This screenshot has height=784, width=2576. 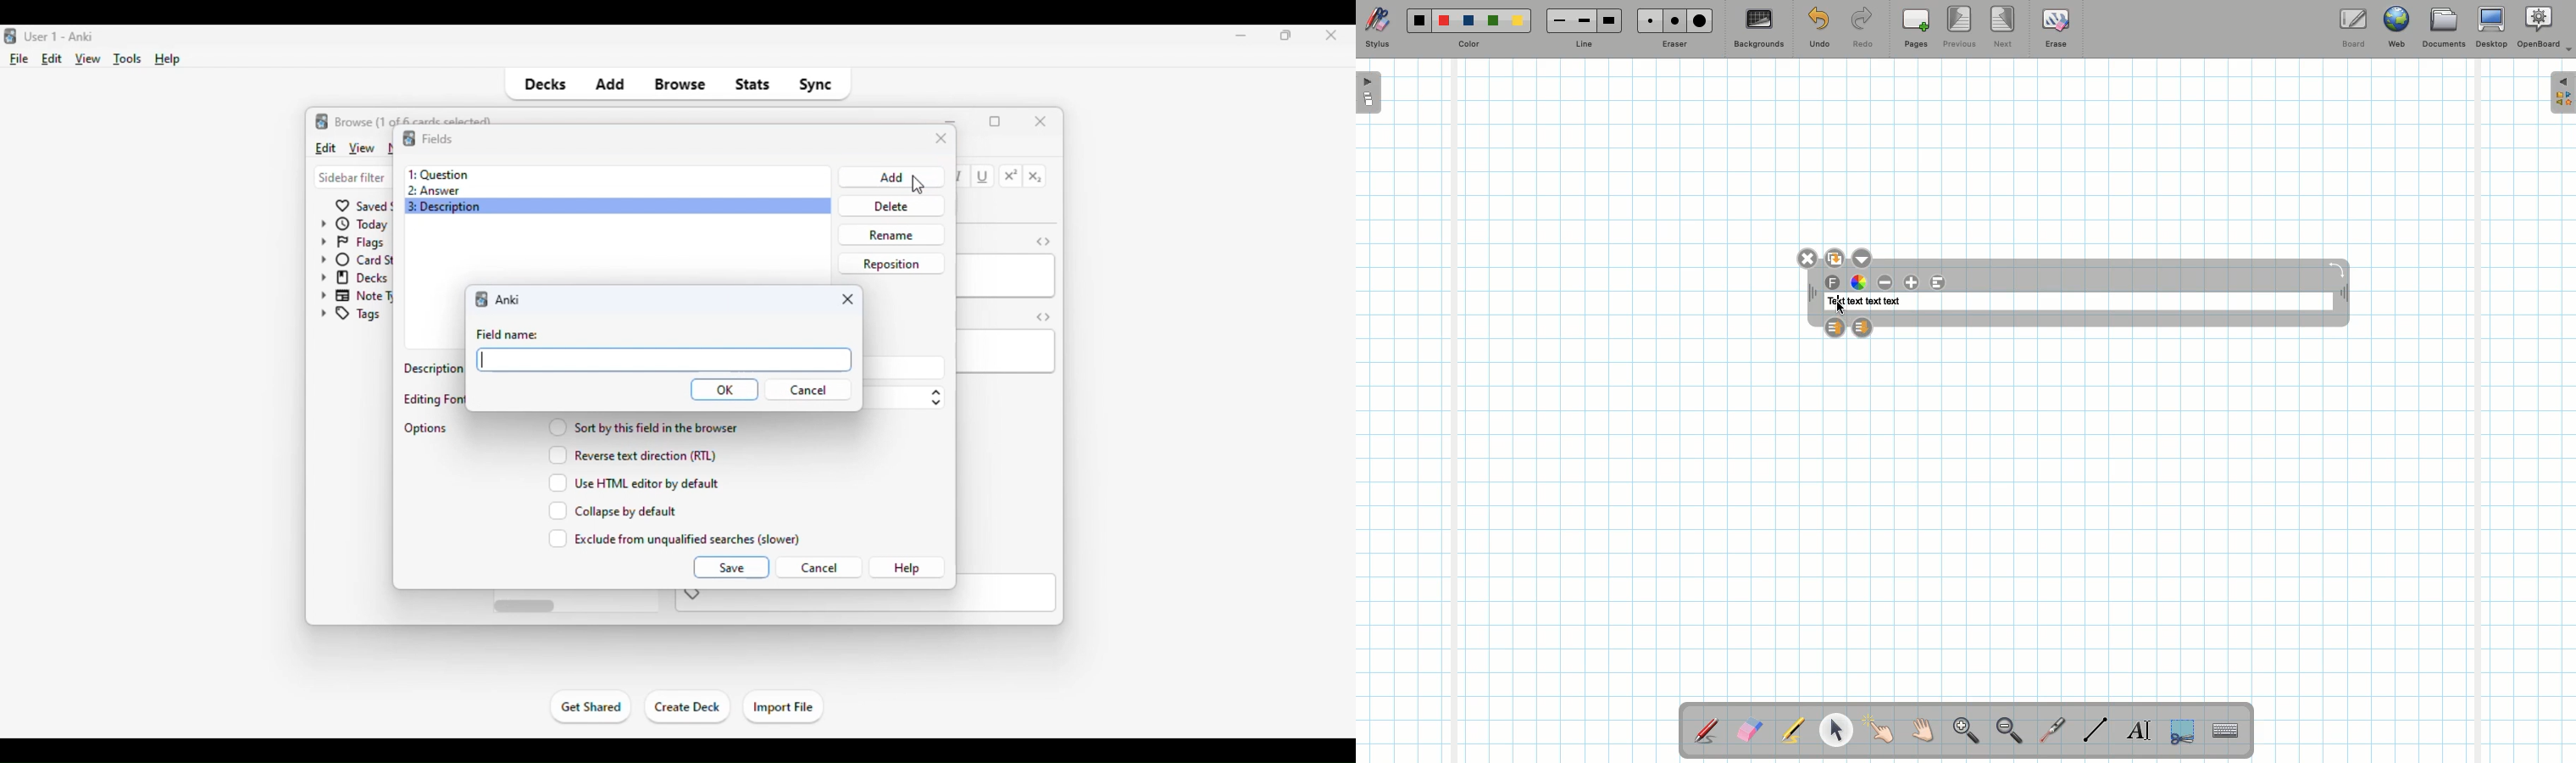 I want to click on Decrease font size, so click(x=1886, y=282).